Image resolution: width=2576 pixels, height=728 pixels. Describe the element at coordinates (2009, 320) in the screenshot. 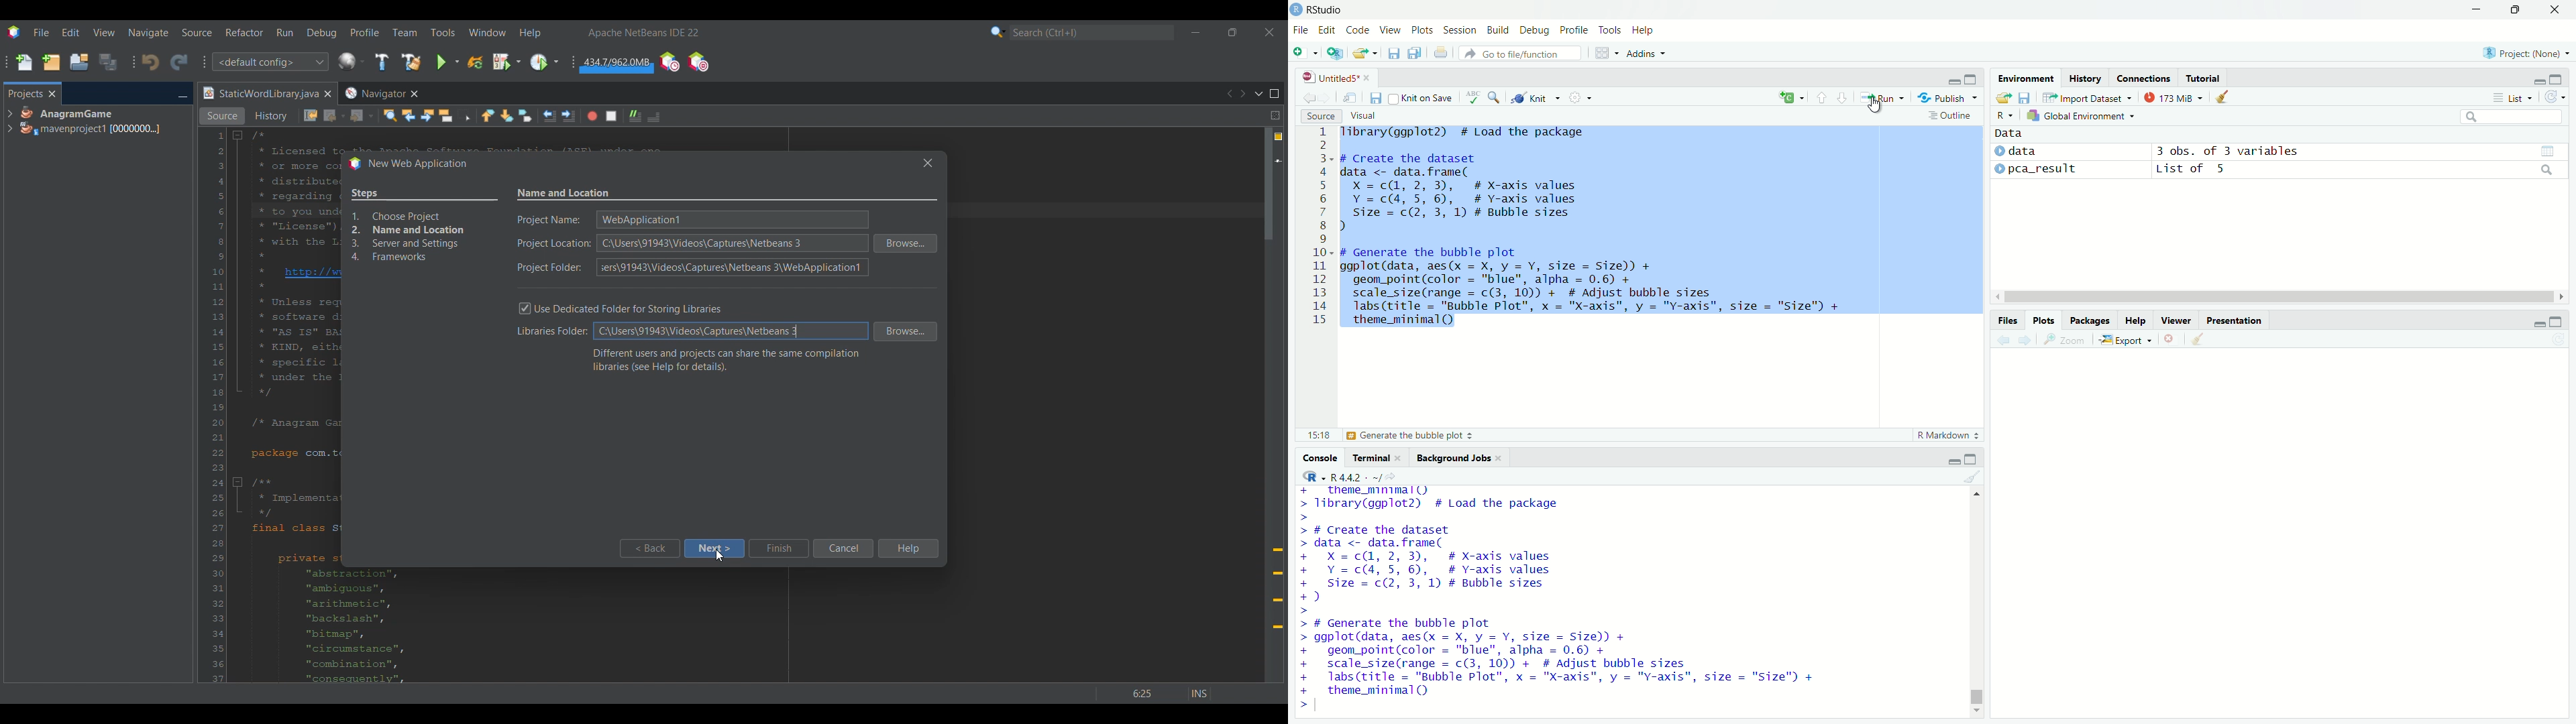

I see `files` at that location.